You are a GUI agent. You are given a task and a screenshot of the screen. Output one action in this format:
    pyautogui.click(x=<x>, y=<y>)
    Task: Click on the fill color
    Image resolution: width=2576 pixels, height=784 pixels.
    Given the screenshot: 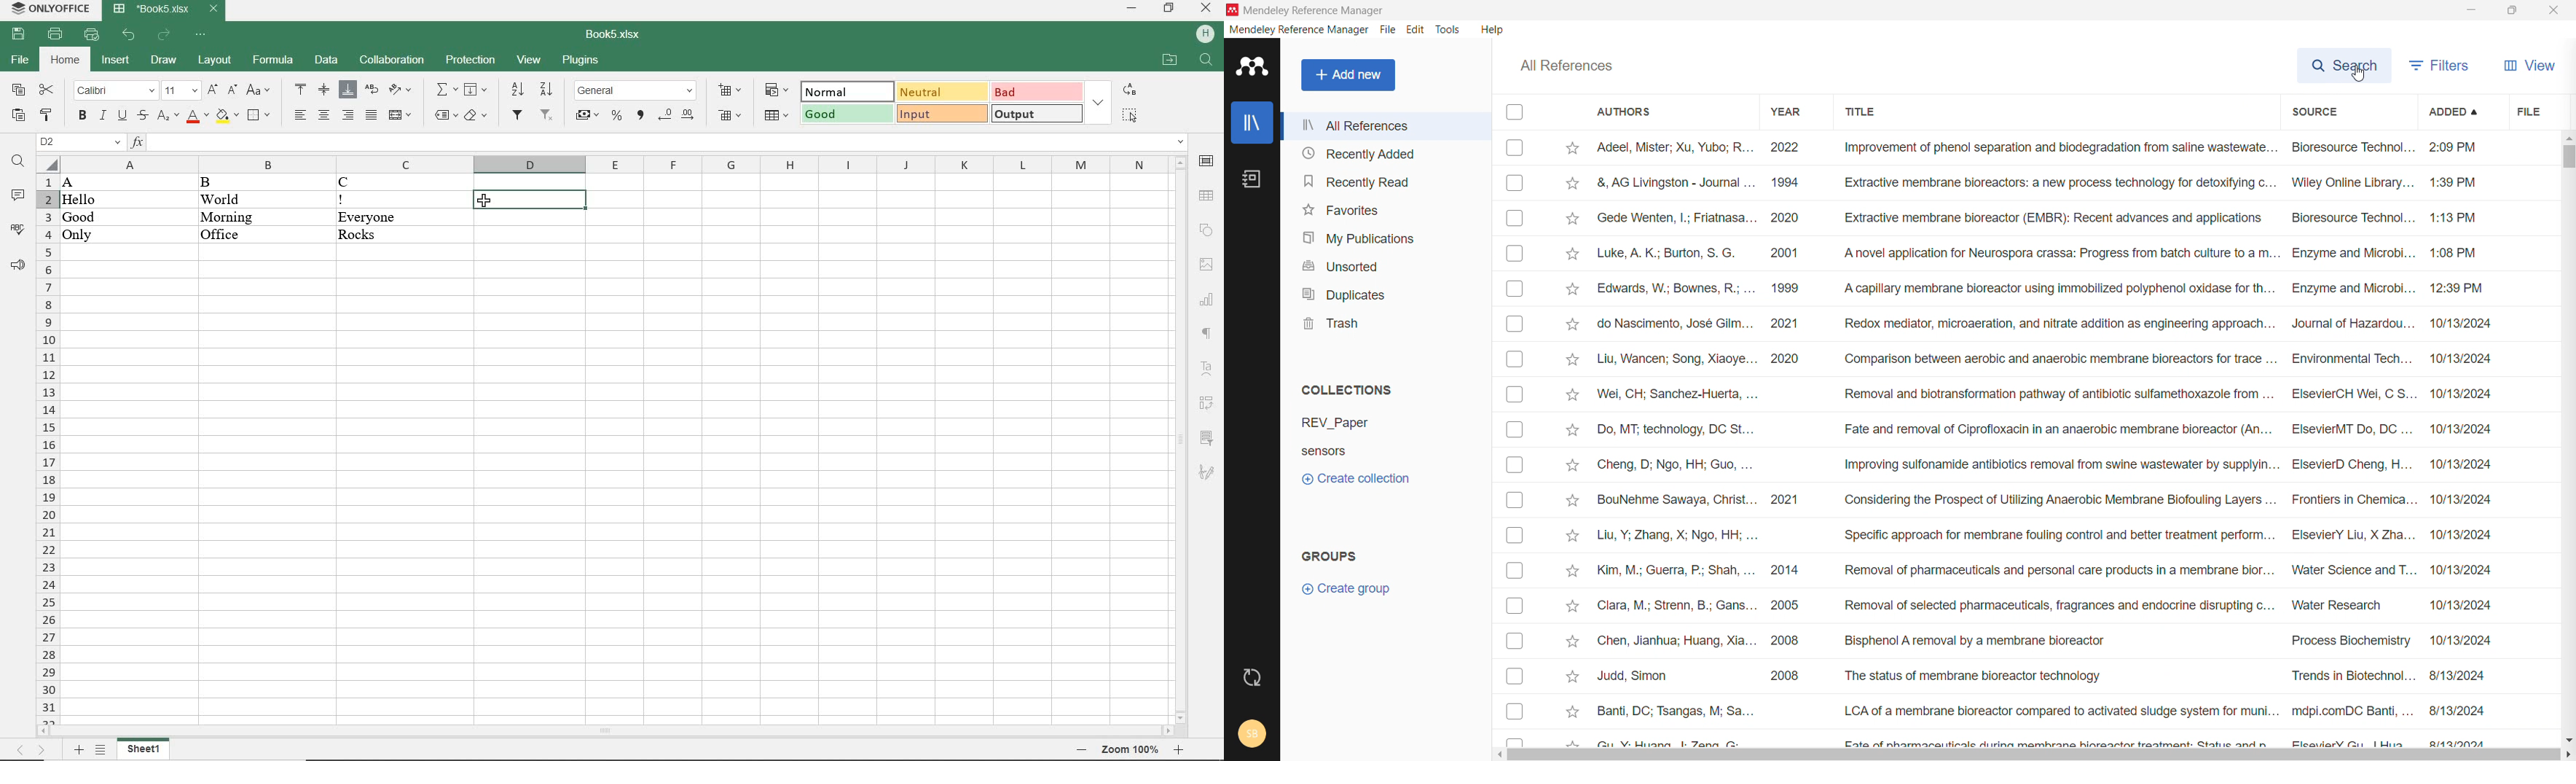 What is the action you would take?
    pyautogui.click(x=228, y=117)
    